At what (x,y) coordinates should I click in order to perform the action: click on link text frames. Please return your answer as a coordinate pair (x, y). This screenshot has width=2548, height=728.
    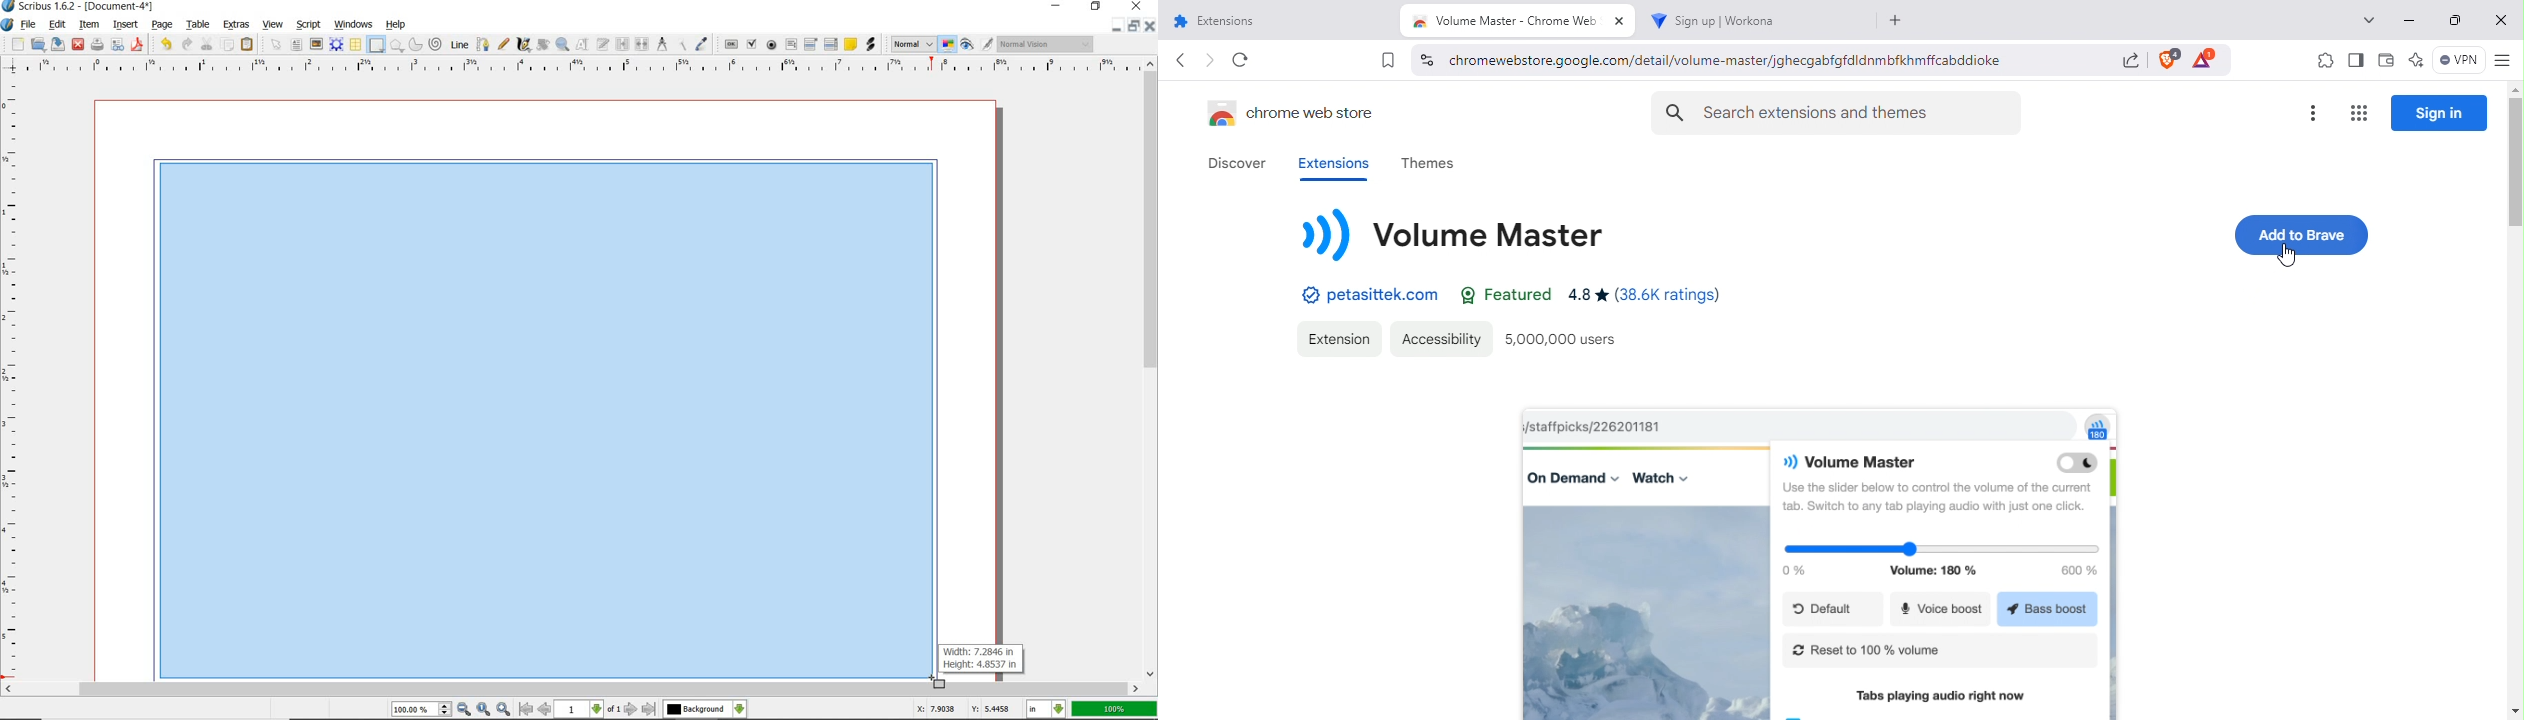
    Looking at the image, I should click on (621, 43).